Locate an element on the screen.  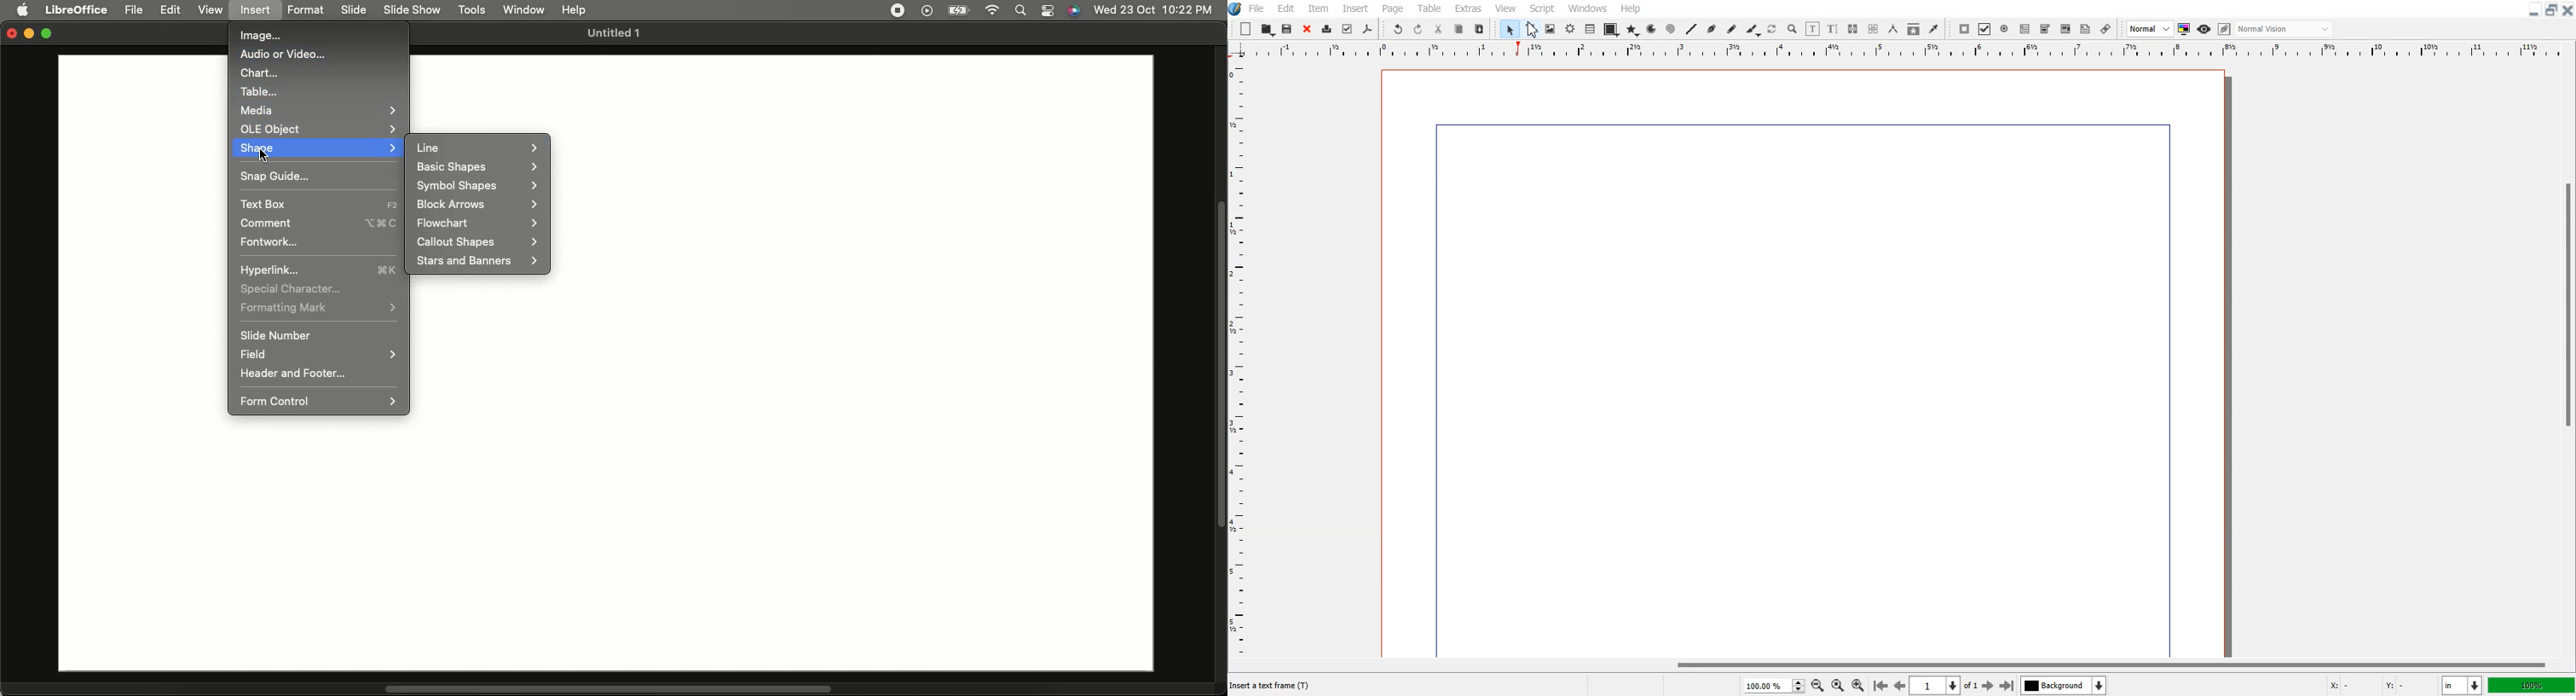
Close is located at coordinates (2568, 9).